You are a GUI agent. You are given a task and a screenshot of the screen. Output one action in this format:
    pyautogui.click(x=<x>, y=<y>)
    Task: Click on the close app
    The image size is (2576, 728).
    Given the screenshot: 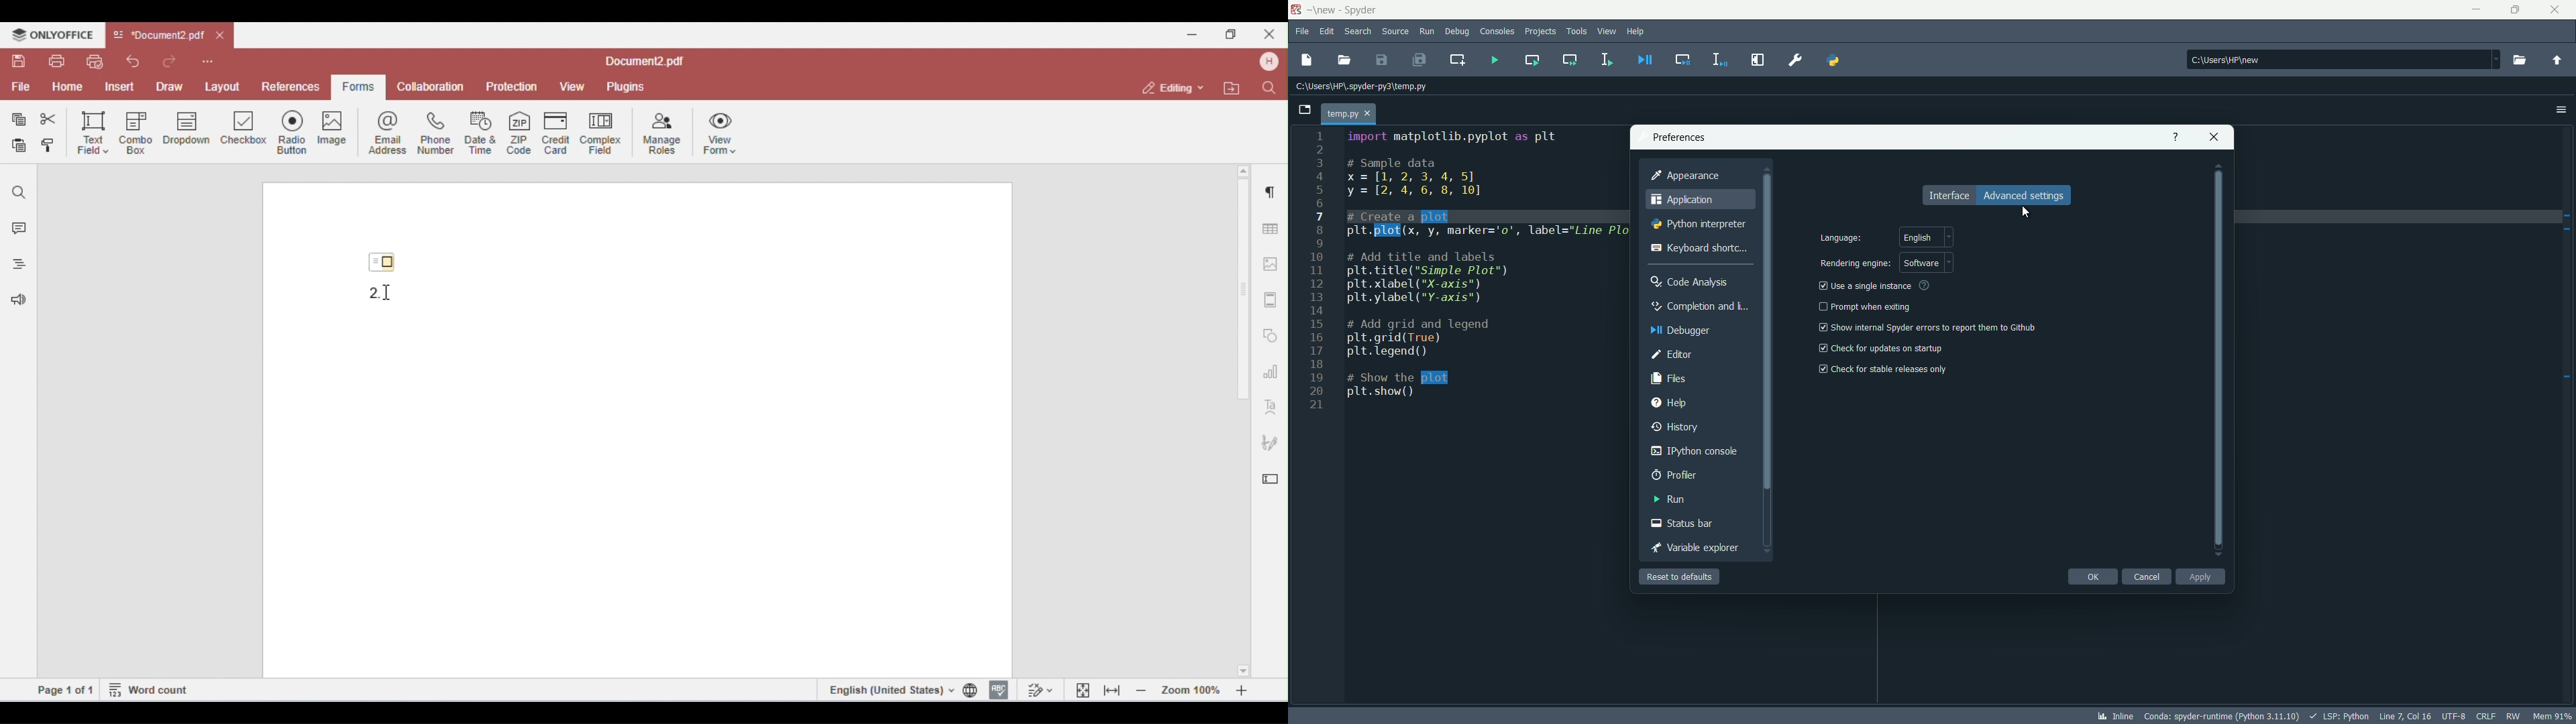 What is the action you would take?
    pyautogui.click(x=2557, y=10)
    